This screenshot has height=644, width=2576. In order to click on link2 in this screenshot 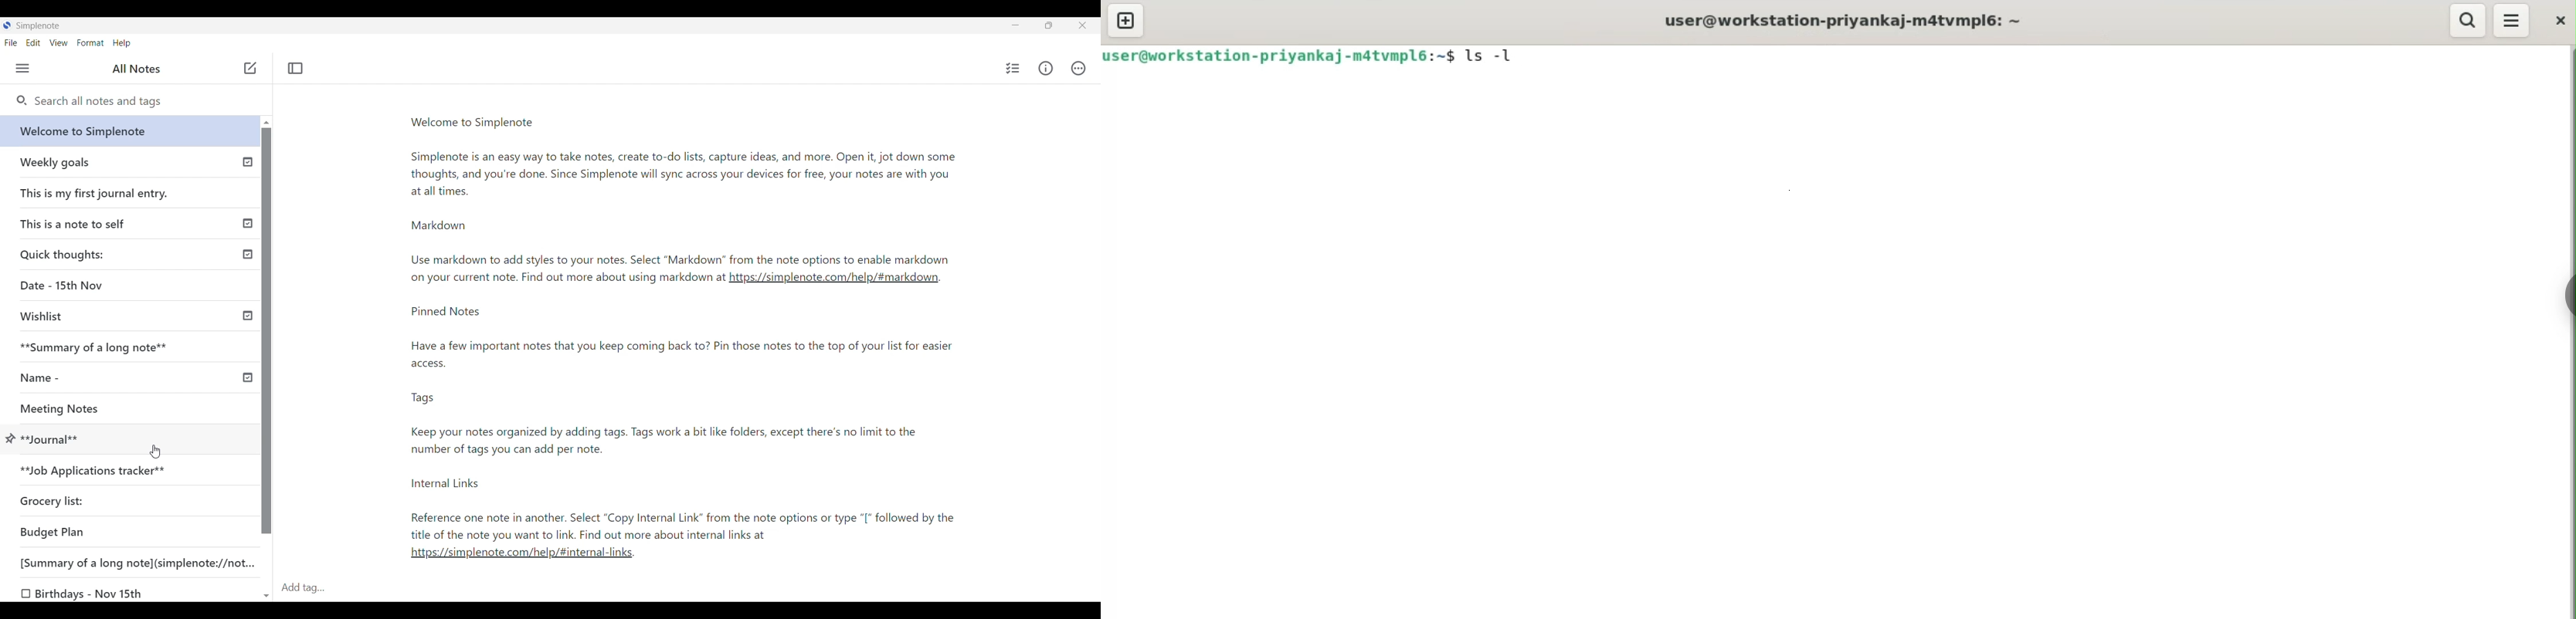, I will do `click(836, 278)`.